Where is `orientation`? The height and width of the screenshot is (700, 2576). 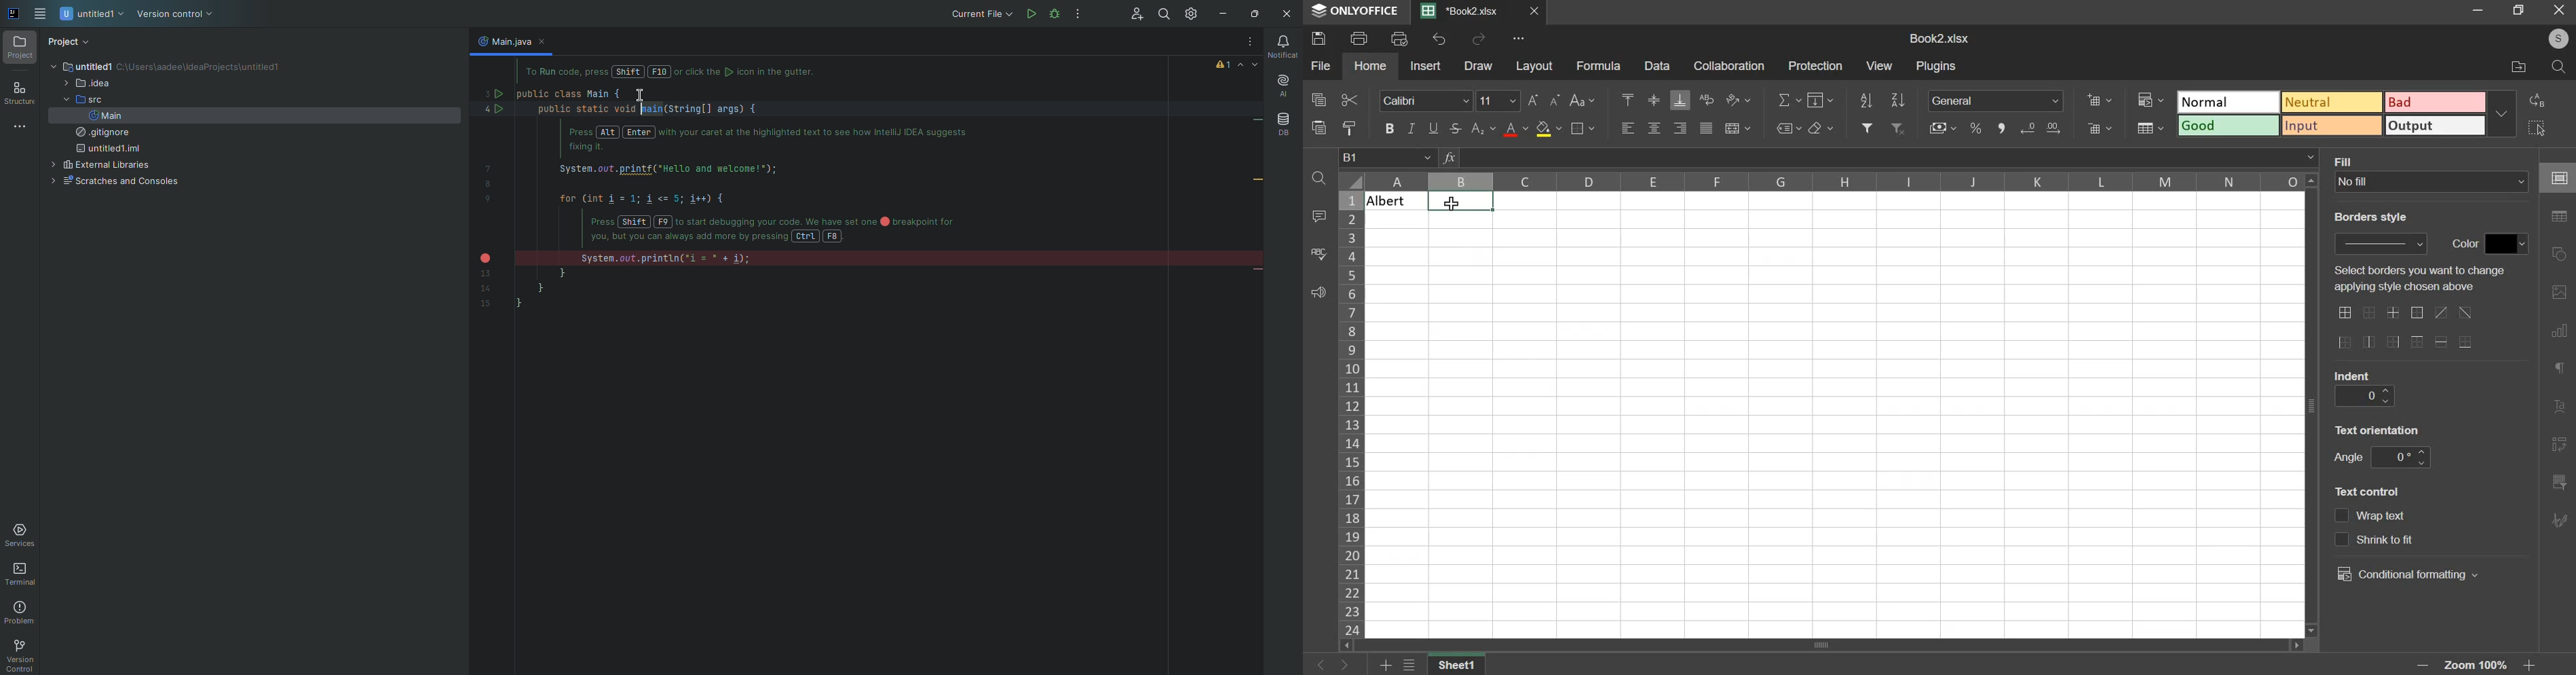 orientation is located at coordinates (1737, 99).